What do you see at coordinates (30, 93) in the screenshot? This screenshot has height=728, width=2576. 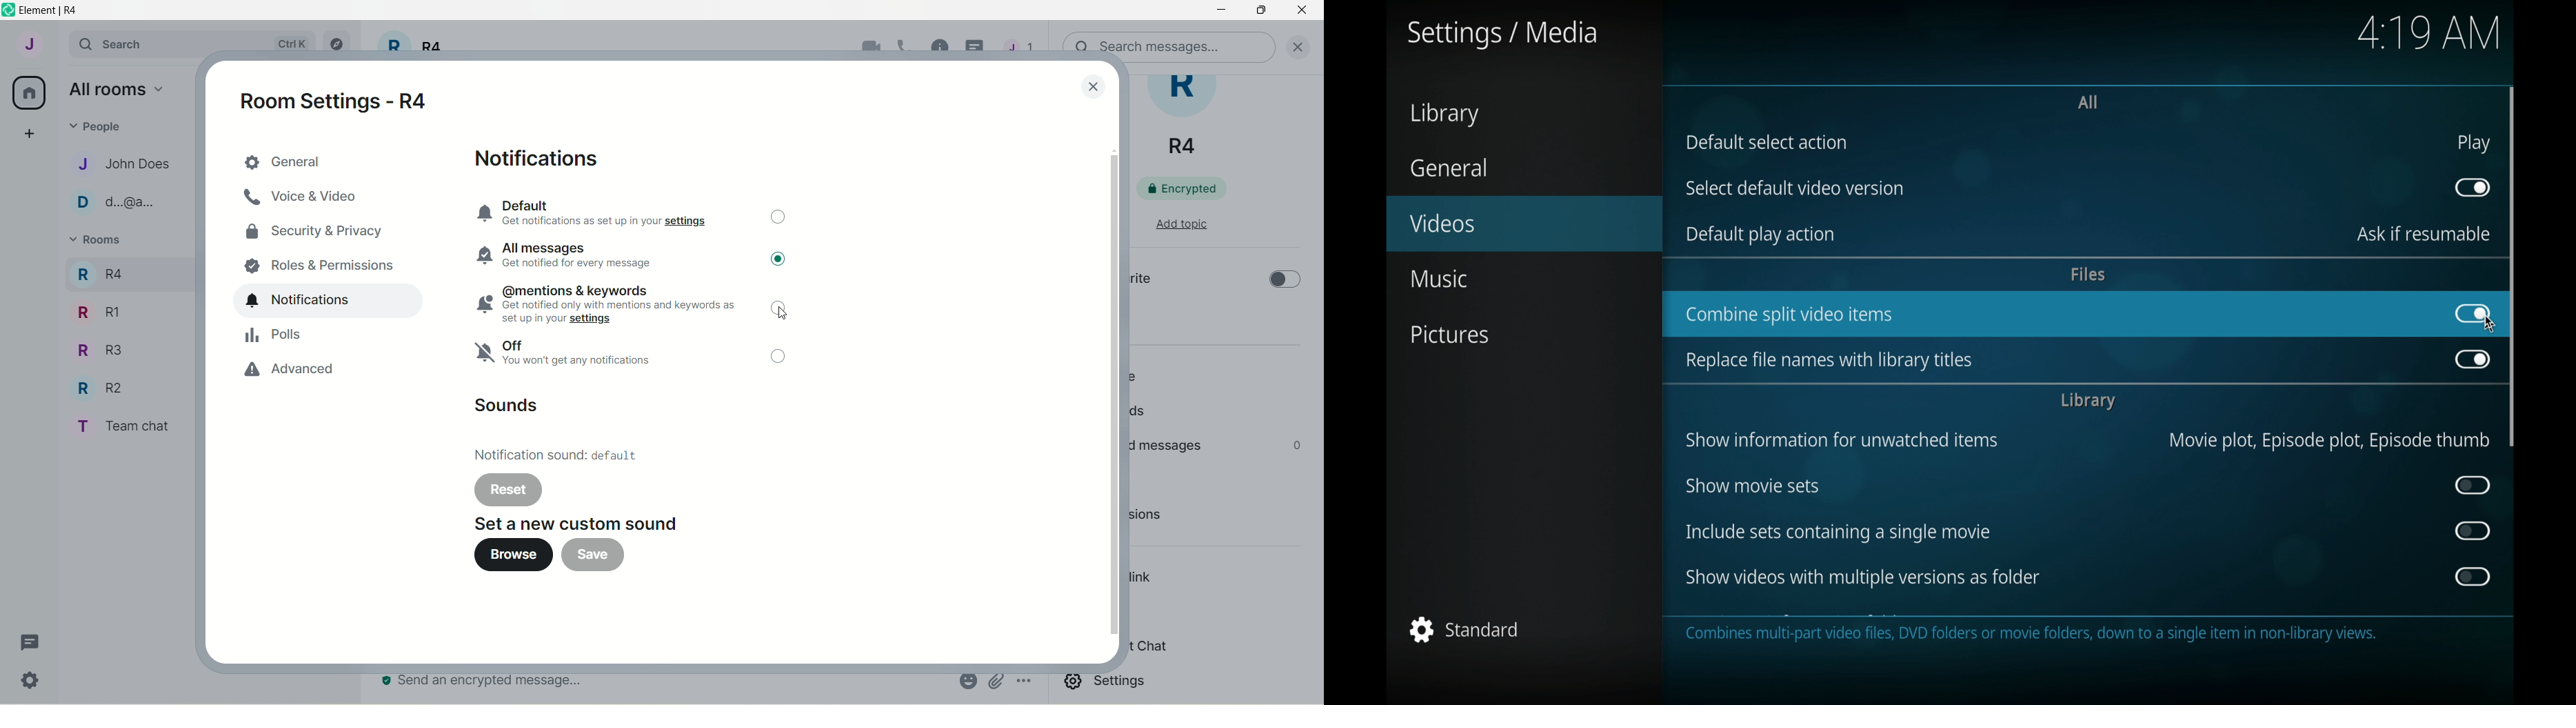 I see `all rooms` at bounding box center [30, 93].